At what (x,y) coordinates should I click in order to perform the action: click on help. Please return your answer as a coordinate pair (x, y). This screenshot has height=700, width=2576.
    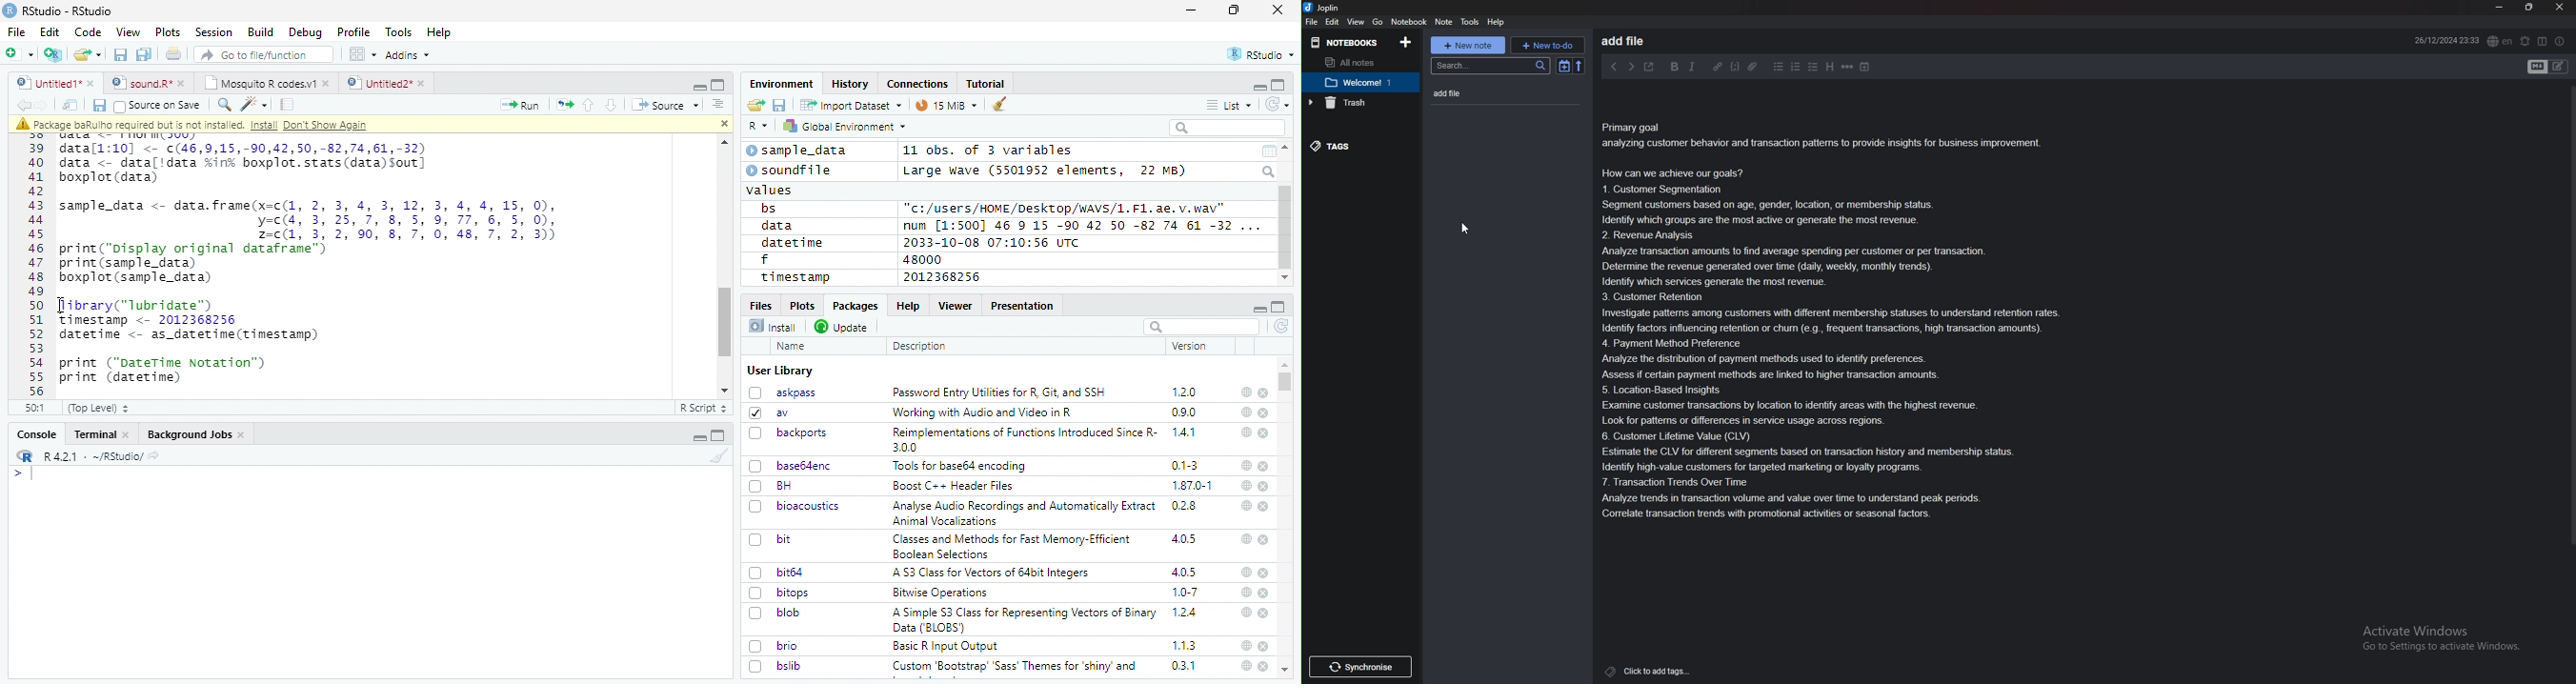
    Looking at the image, I should click on (1497, 22).